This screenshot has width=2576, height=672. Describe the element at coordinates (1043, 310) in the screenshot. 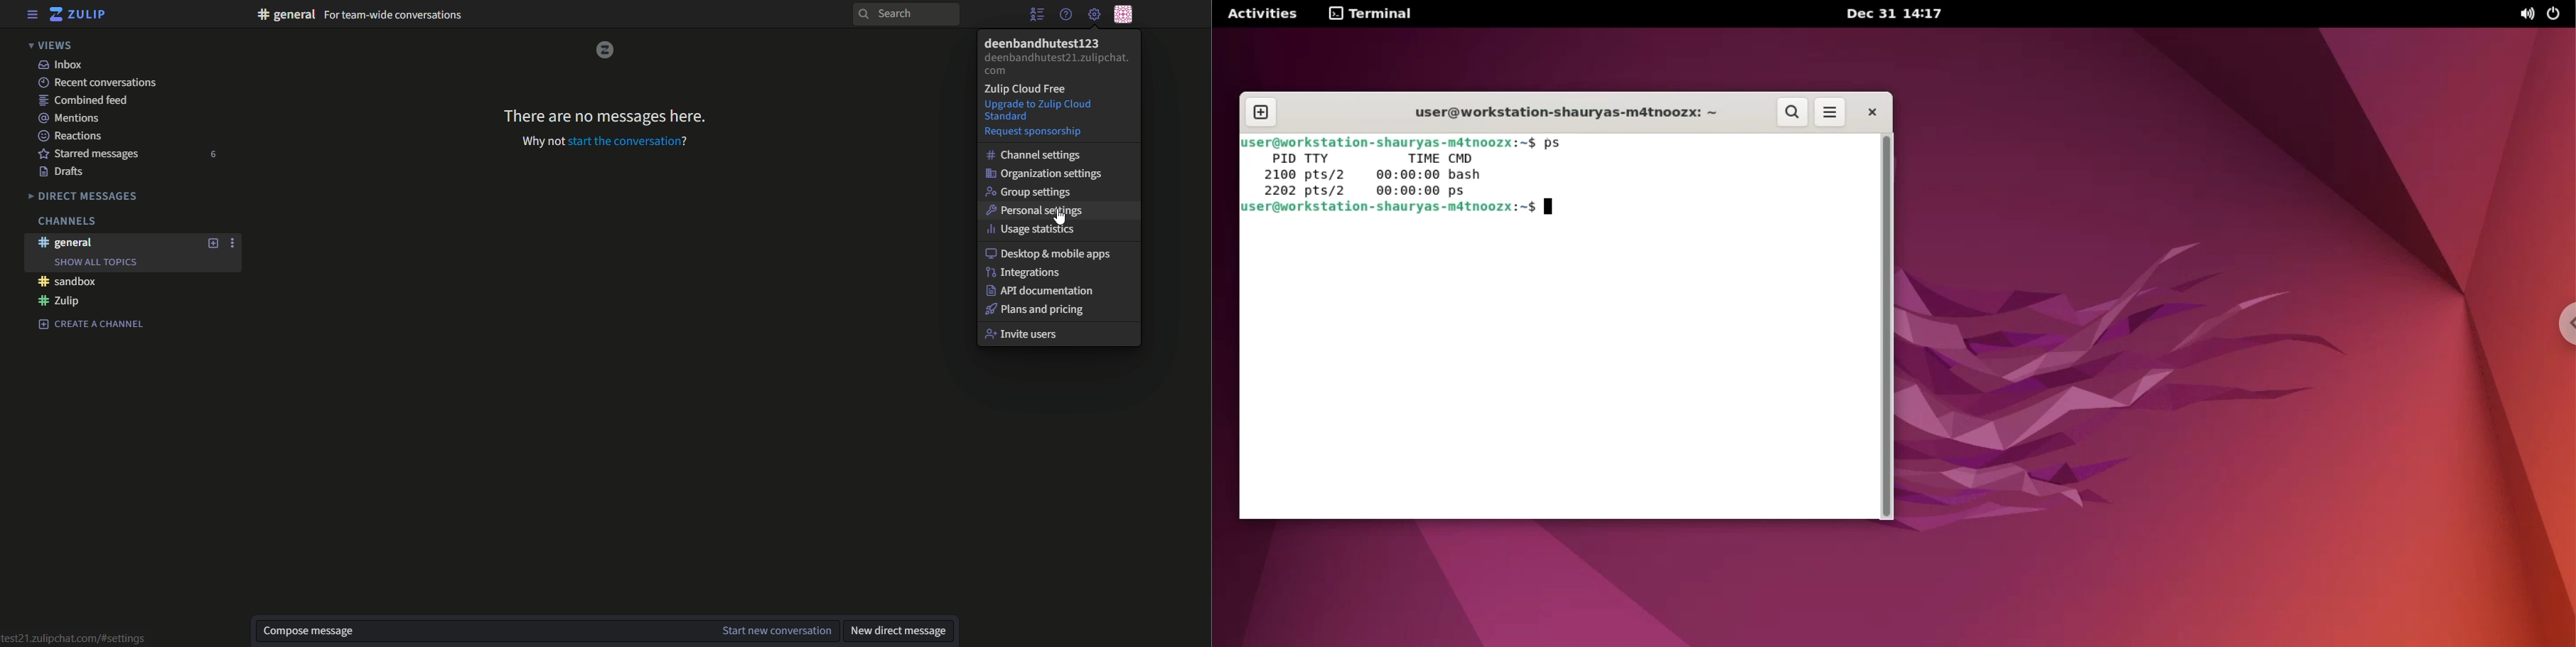

I see `Plans and pricing` at that location.